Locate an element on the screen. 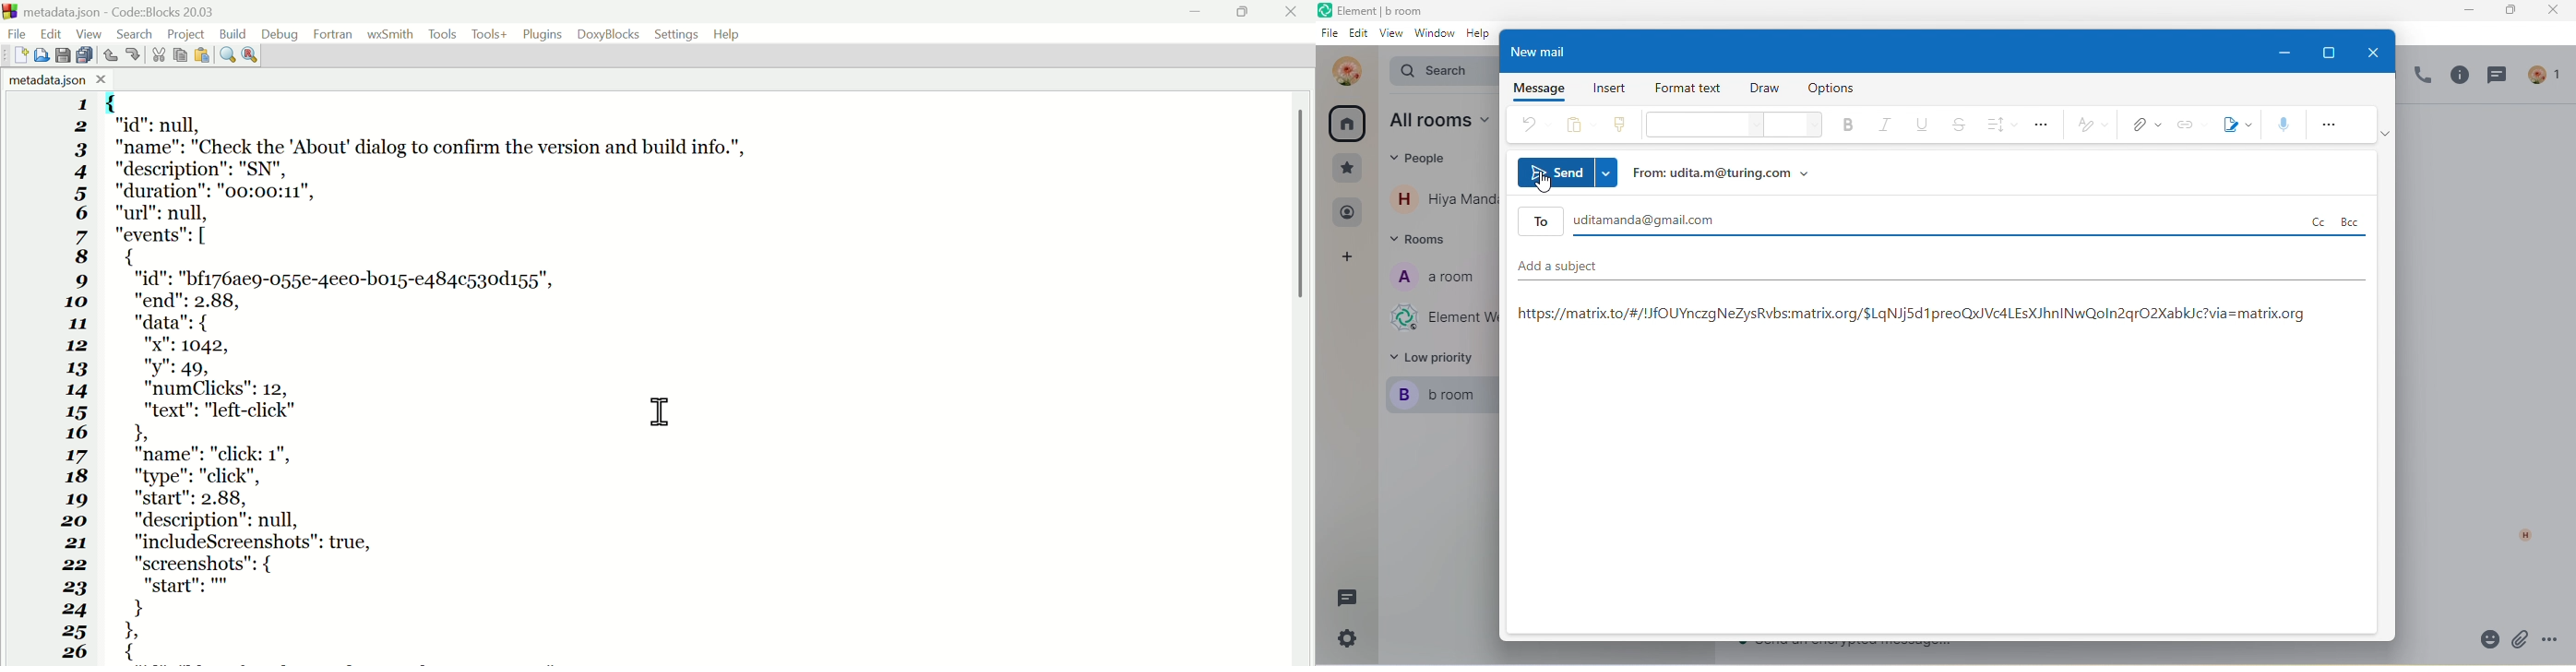 The image size is (2576, 672). font size is located at coordinates (1791, 126).